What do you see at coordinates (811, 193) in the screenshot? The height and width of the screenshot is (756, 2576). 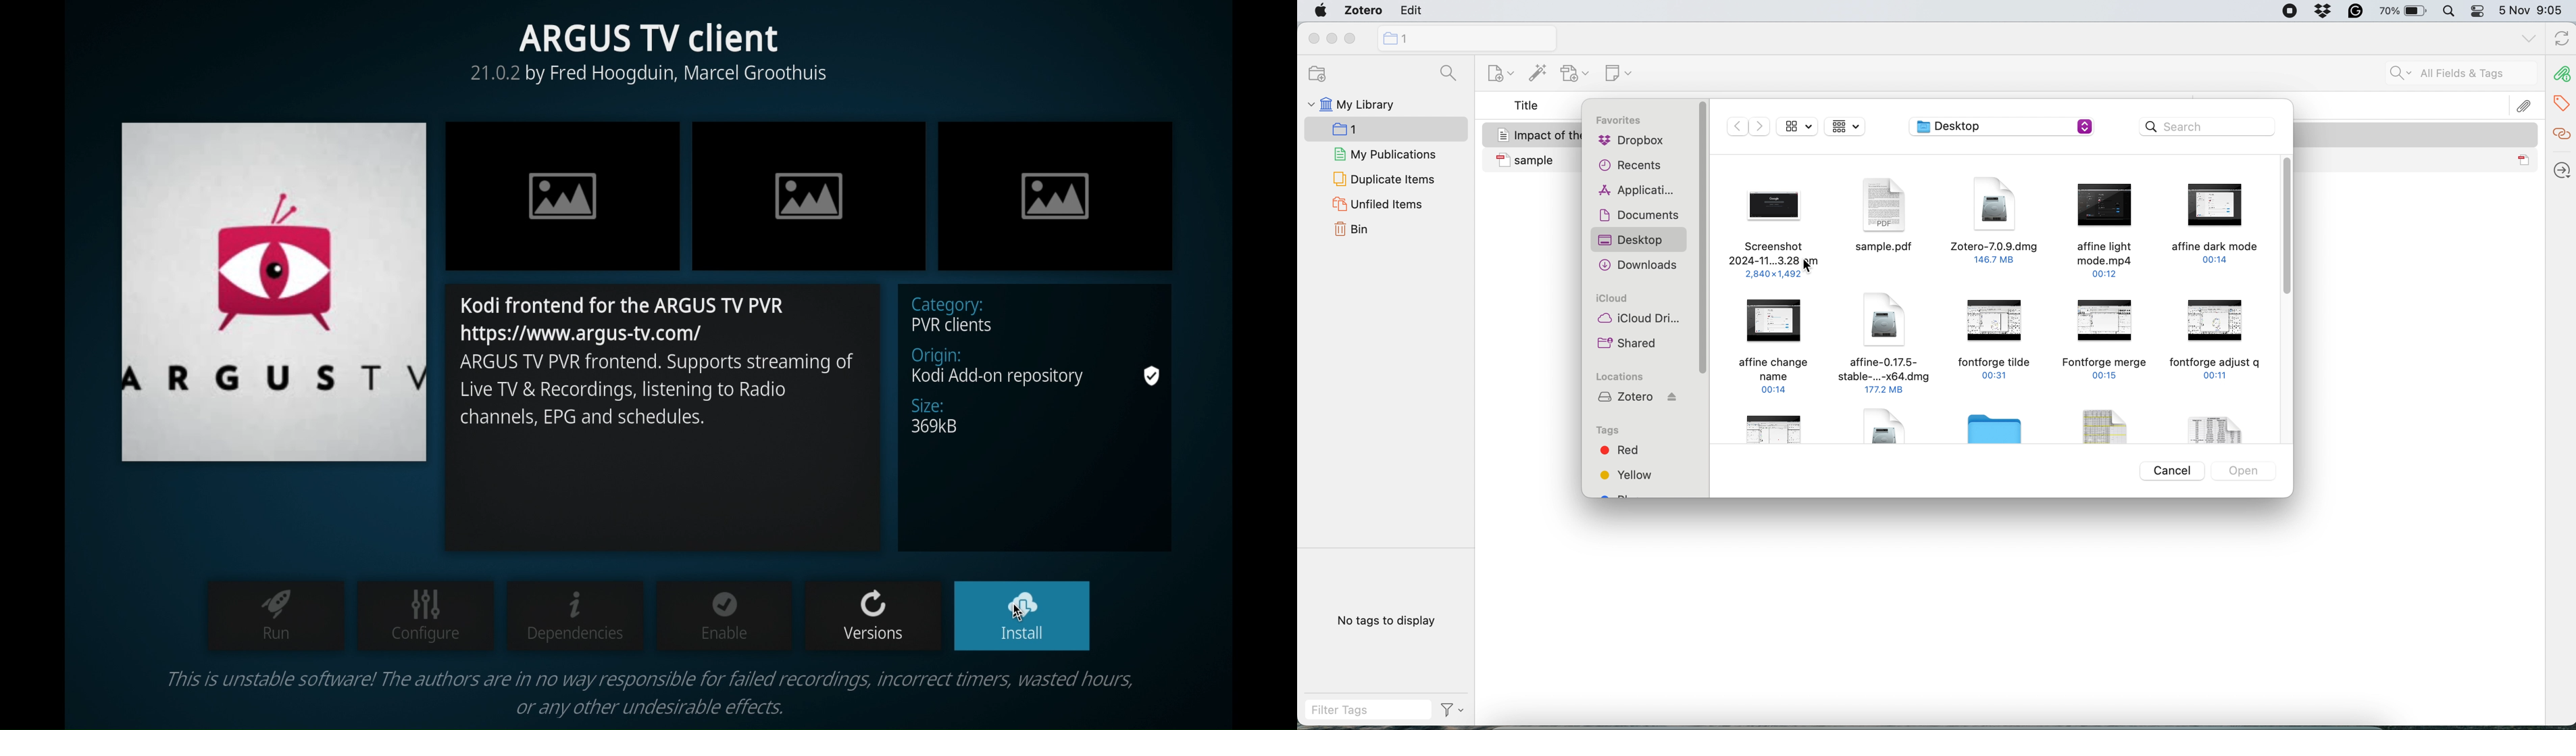 I see `Image` at bounding box center [811, 193].